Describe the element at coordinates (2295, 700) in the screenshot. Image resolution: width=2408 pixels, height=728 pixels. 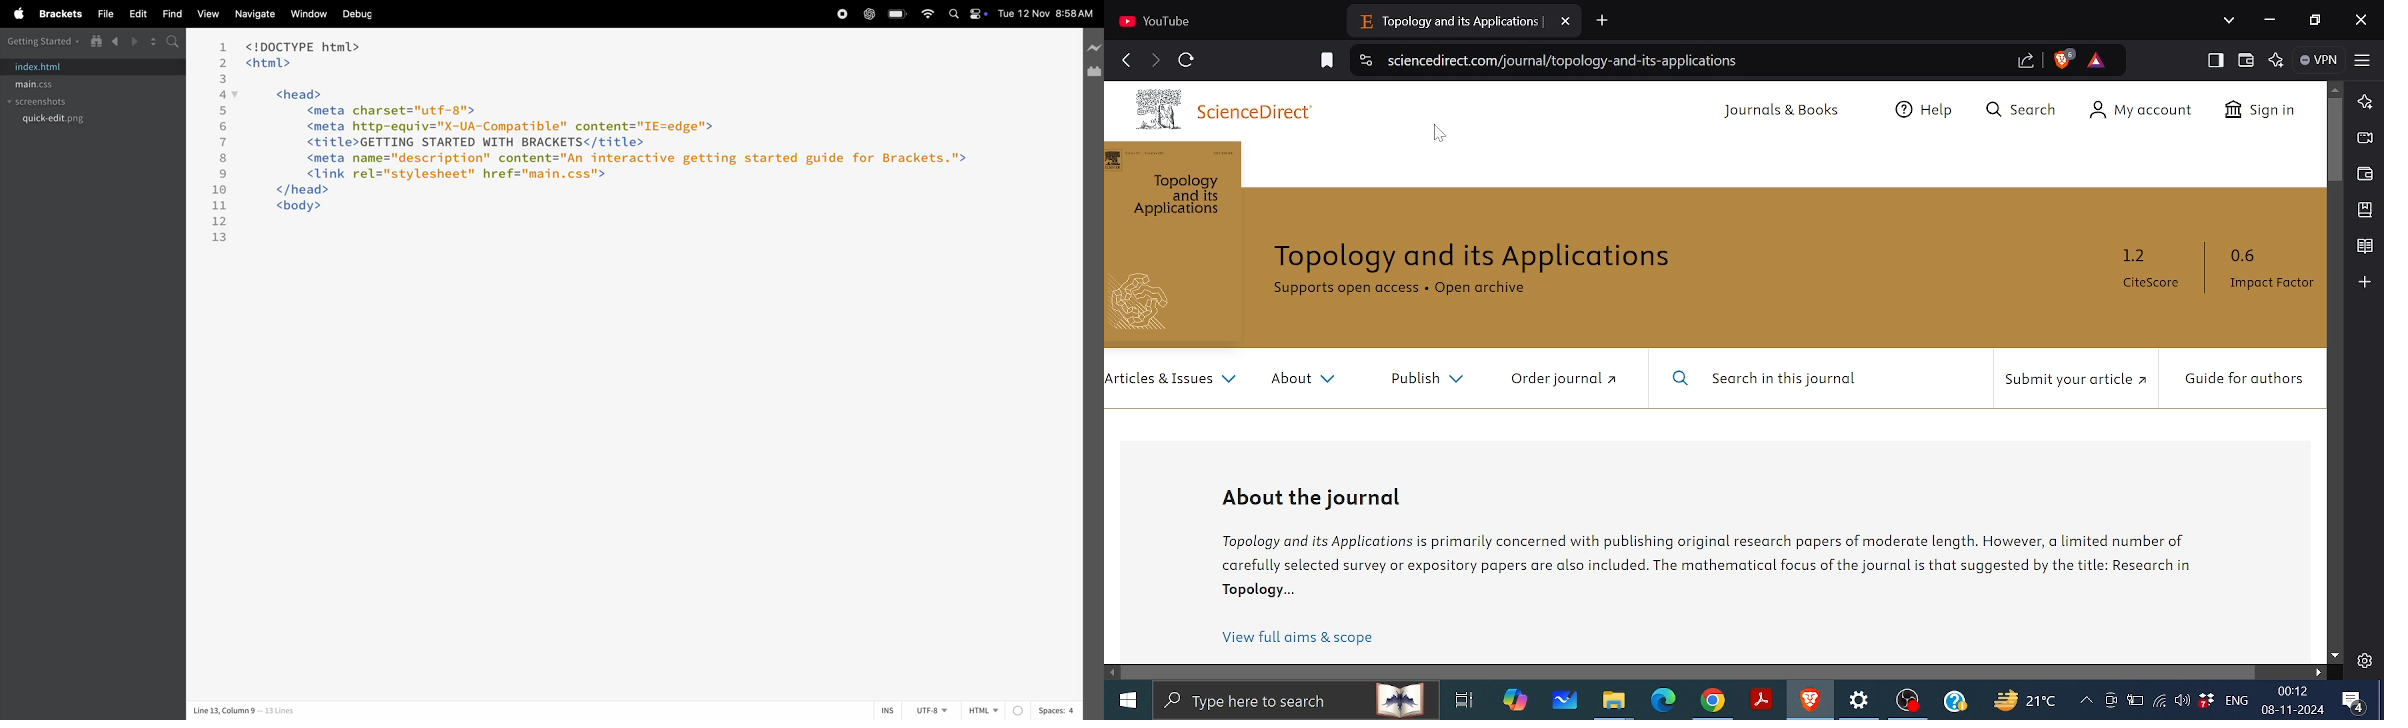
I see `Time and date` at that location.